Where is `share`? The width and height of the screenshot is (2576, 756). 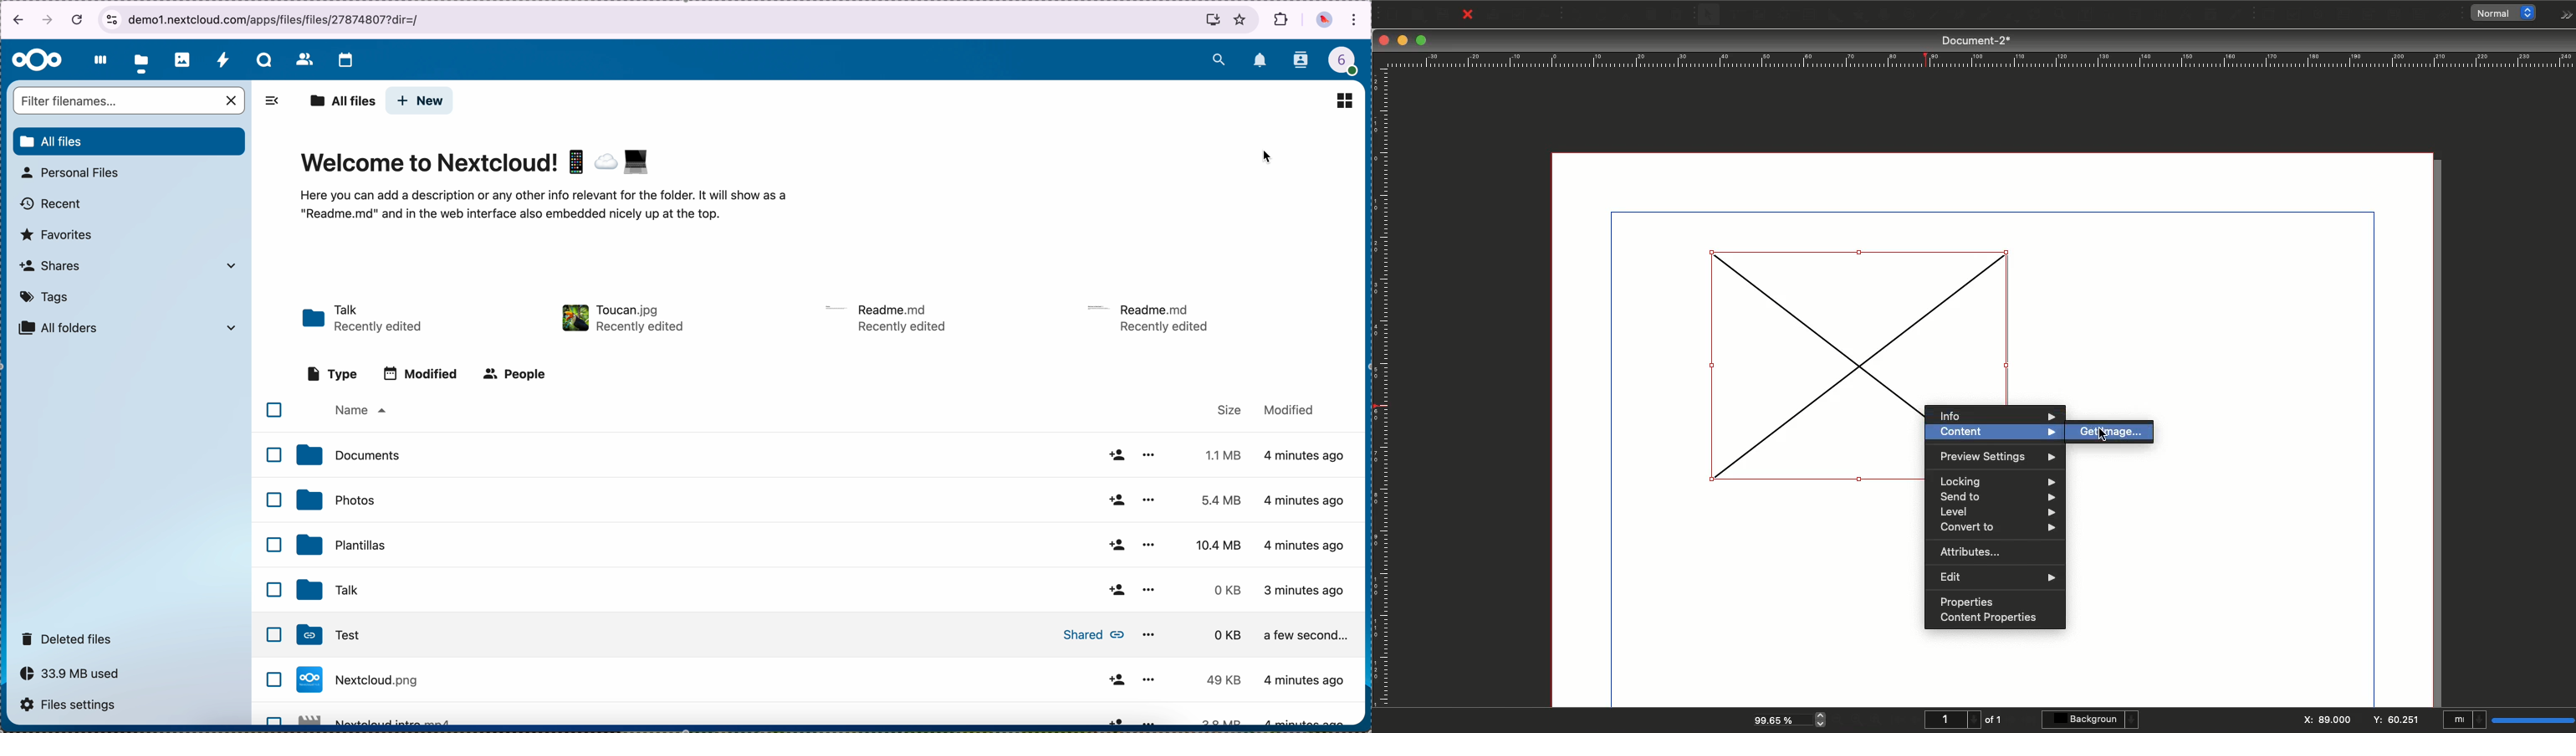
share is located at coordinates (1116, 499).